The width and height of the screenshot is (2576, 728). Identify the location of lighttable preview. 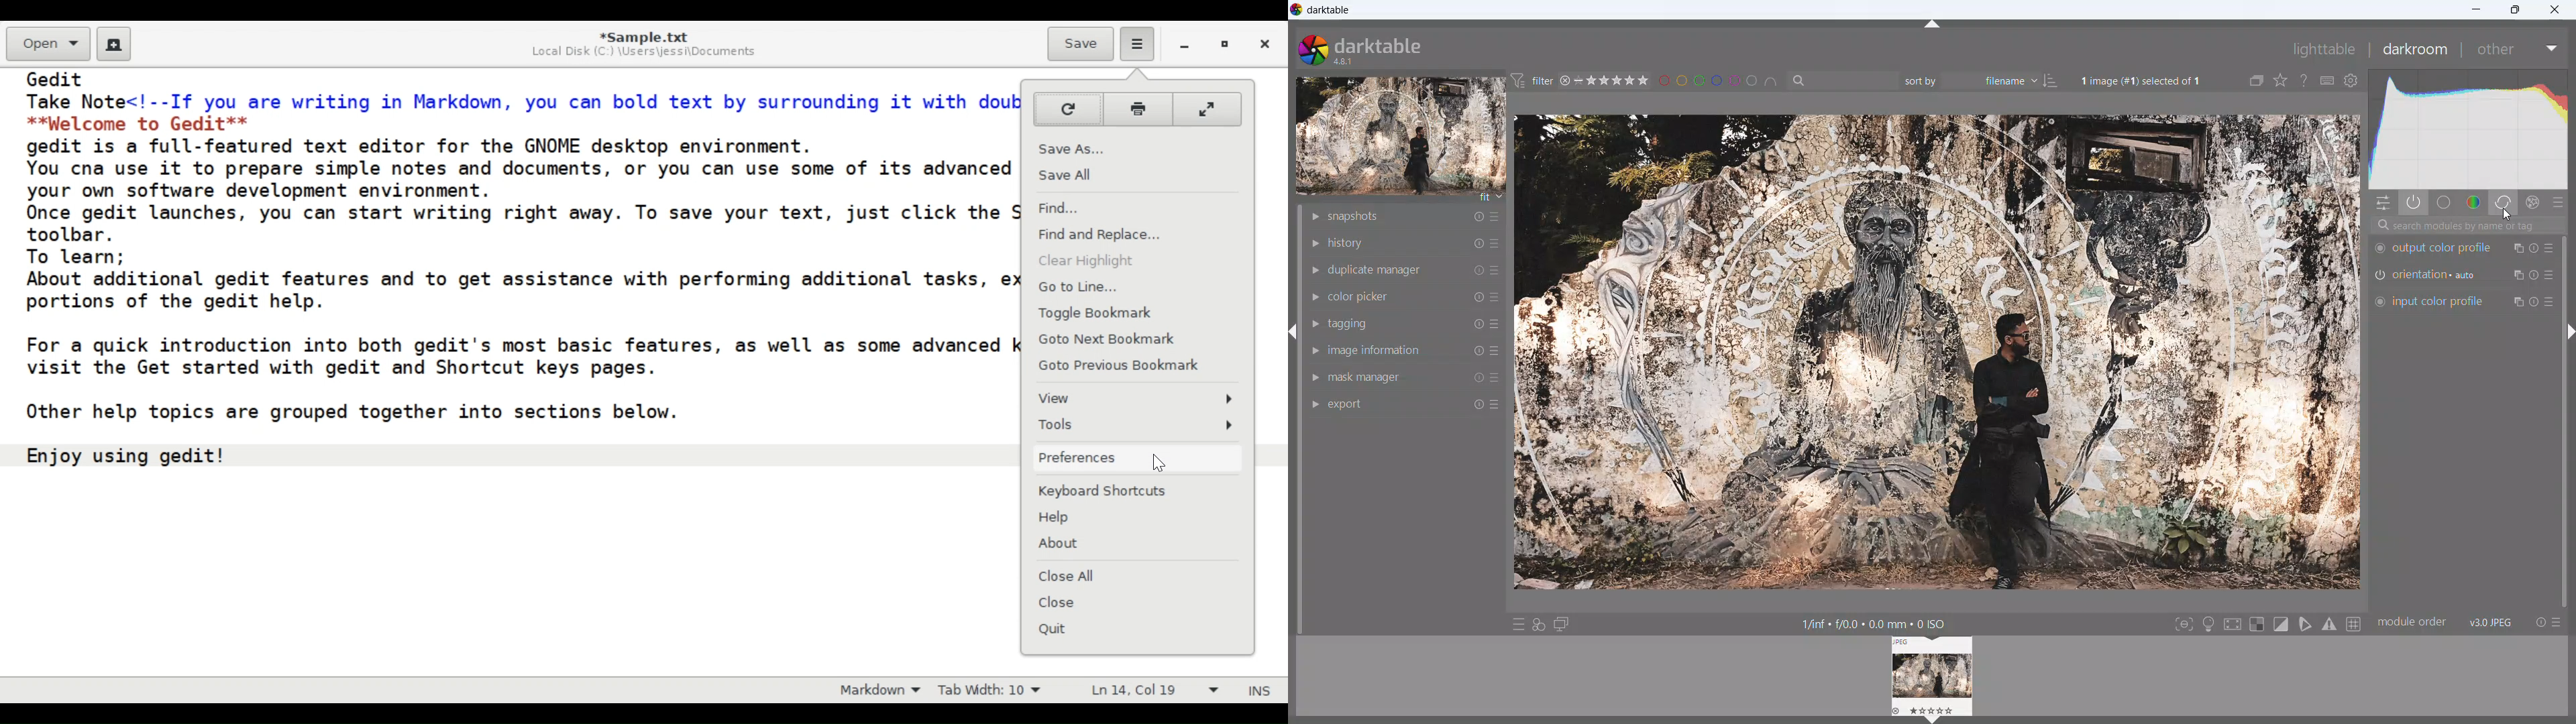
(1931, 676).